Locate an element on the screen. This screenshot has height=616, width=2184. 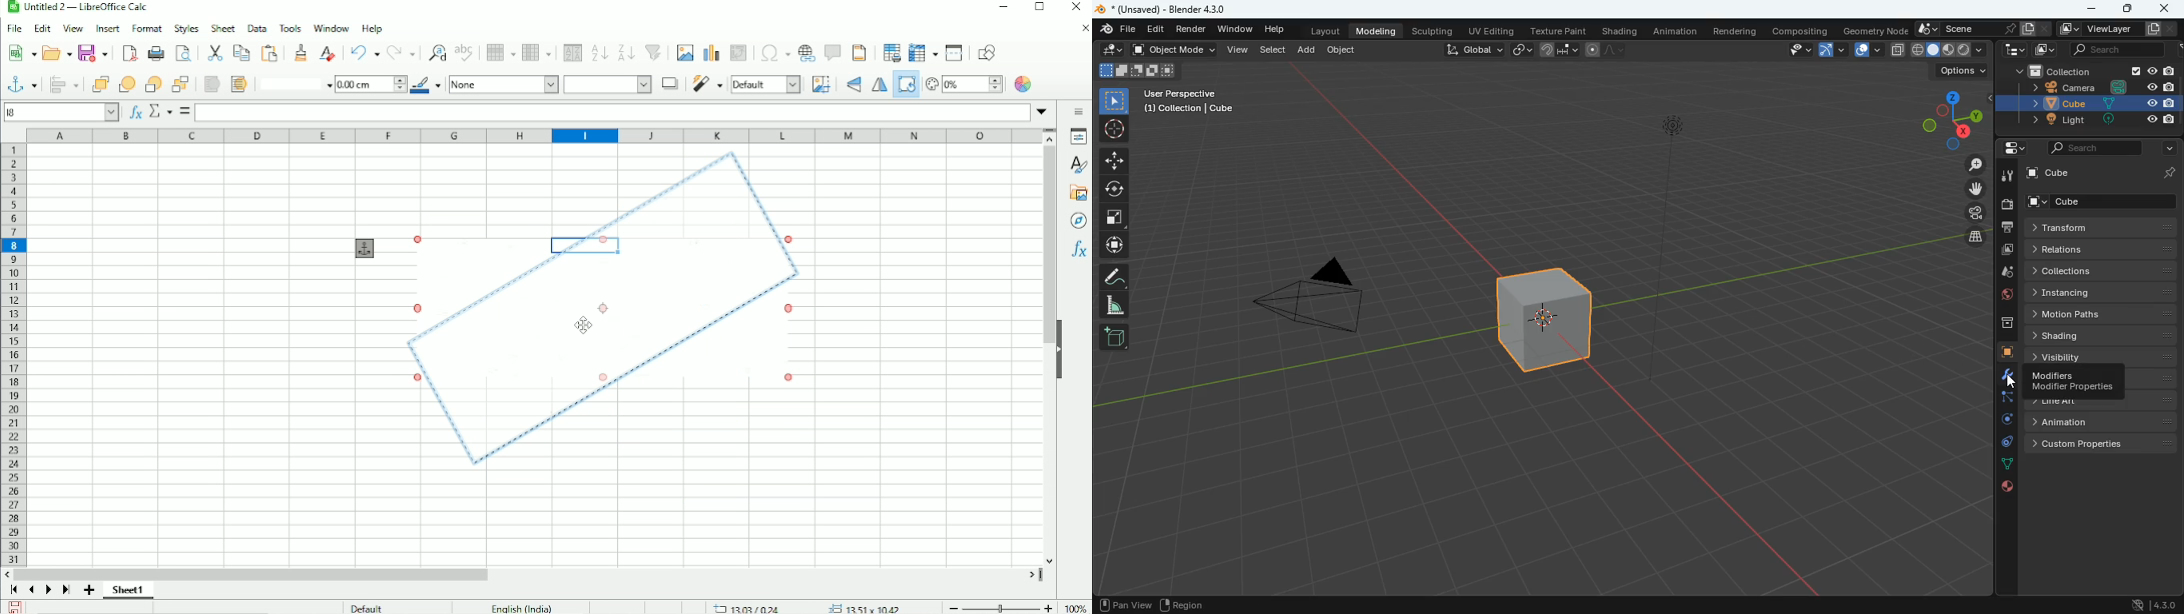
Navigator is located at coordinates (1079, 222).